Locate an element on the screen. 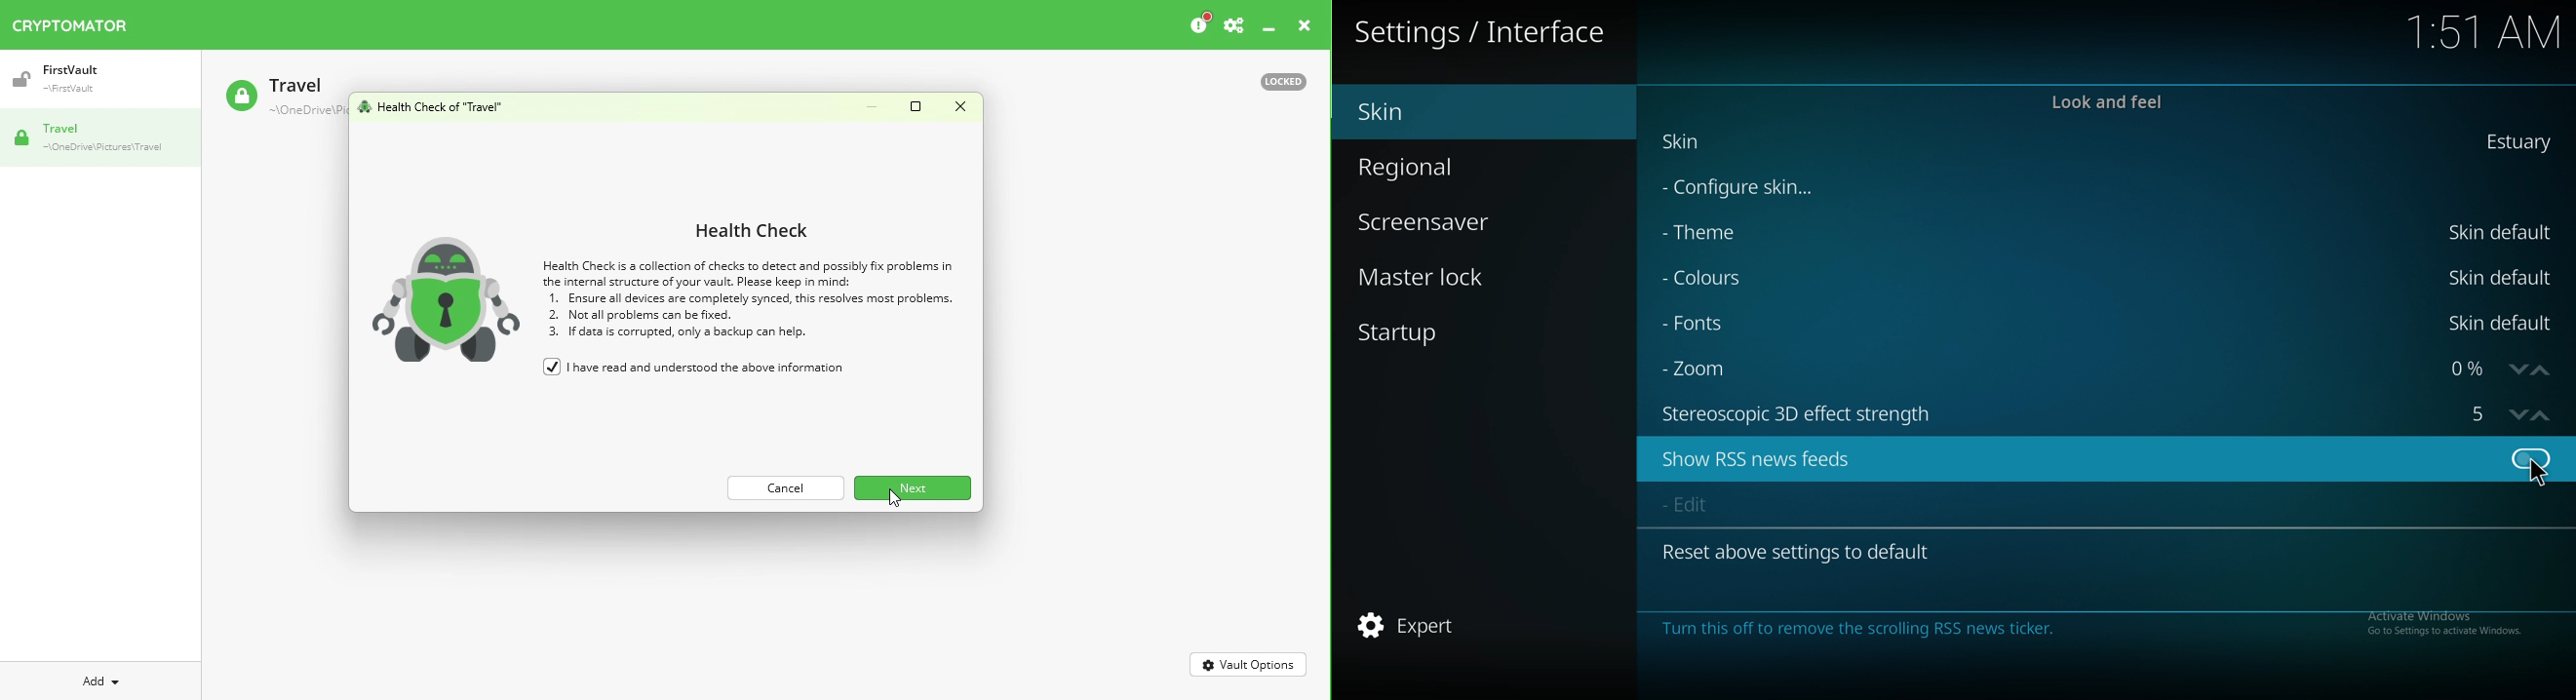 The image size is (2576, 700). skin default is located at coordinates (2504, 232).